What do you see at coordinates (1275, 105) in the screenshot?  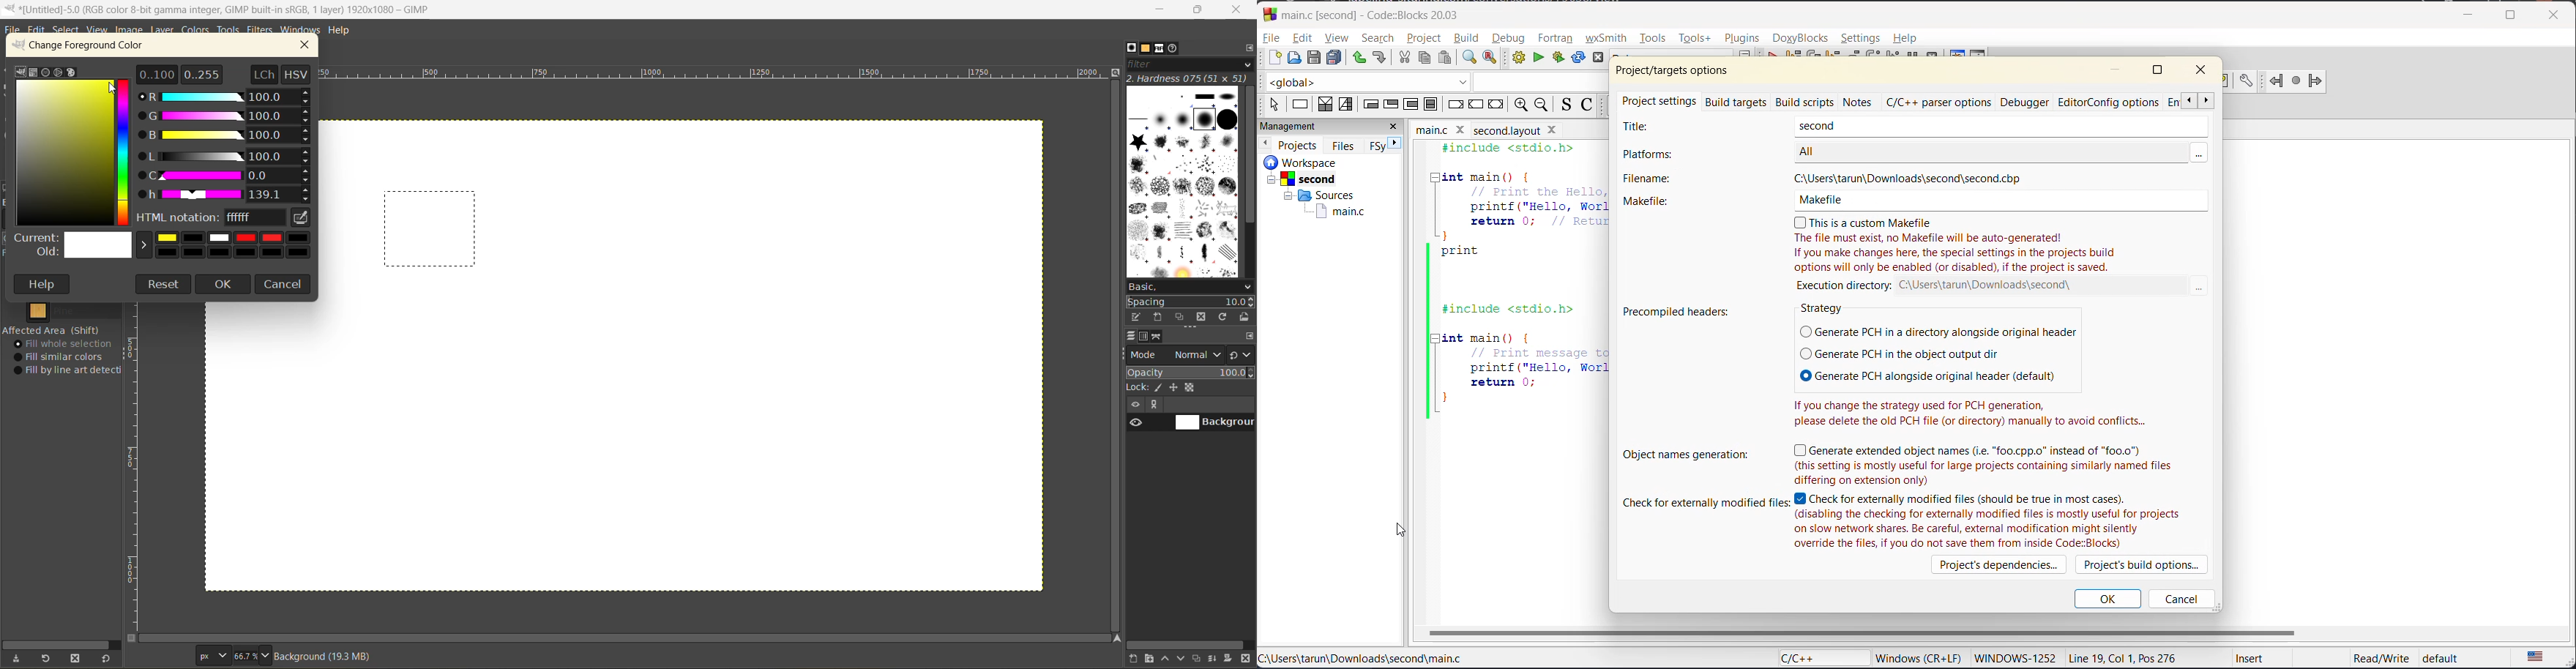 I see `select` at bounding box center [1275, 105].